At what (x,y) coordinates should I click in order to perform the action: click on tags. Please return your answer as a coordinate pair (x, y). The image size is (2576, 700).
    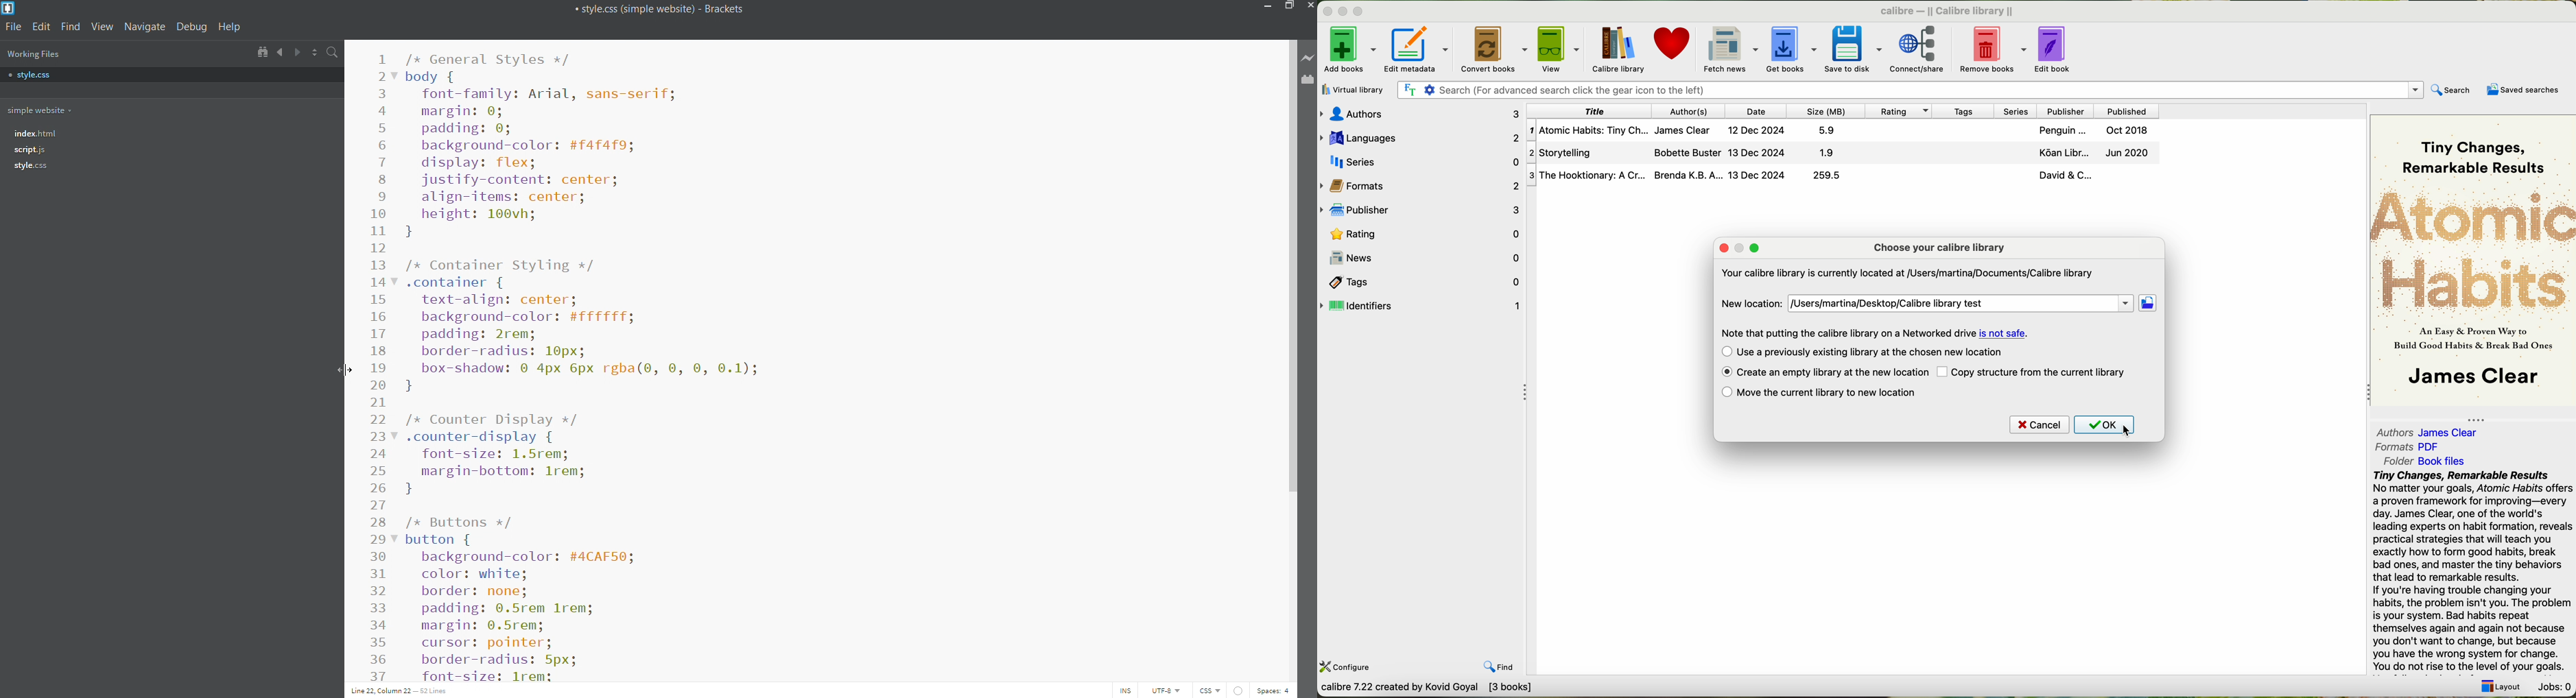
    Looking at the image, I should click on (1962, 110).